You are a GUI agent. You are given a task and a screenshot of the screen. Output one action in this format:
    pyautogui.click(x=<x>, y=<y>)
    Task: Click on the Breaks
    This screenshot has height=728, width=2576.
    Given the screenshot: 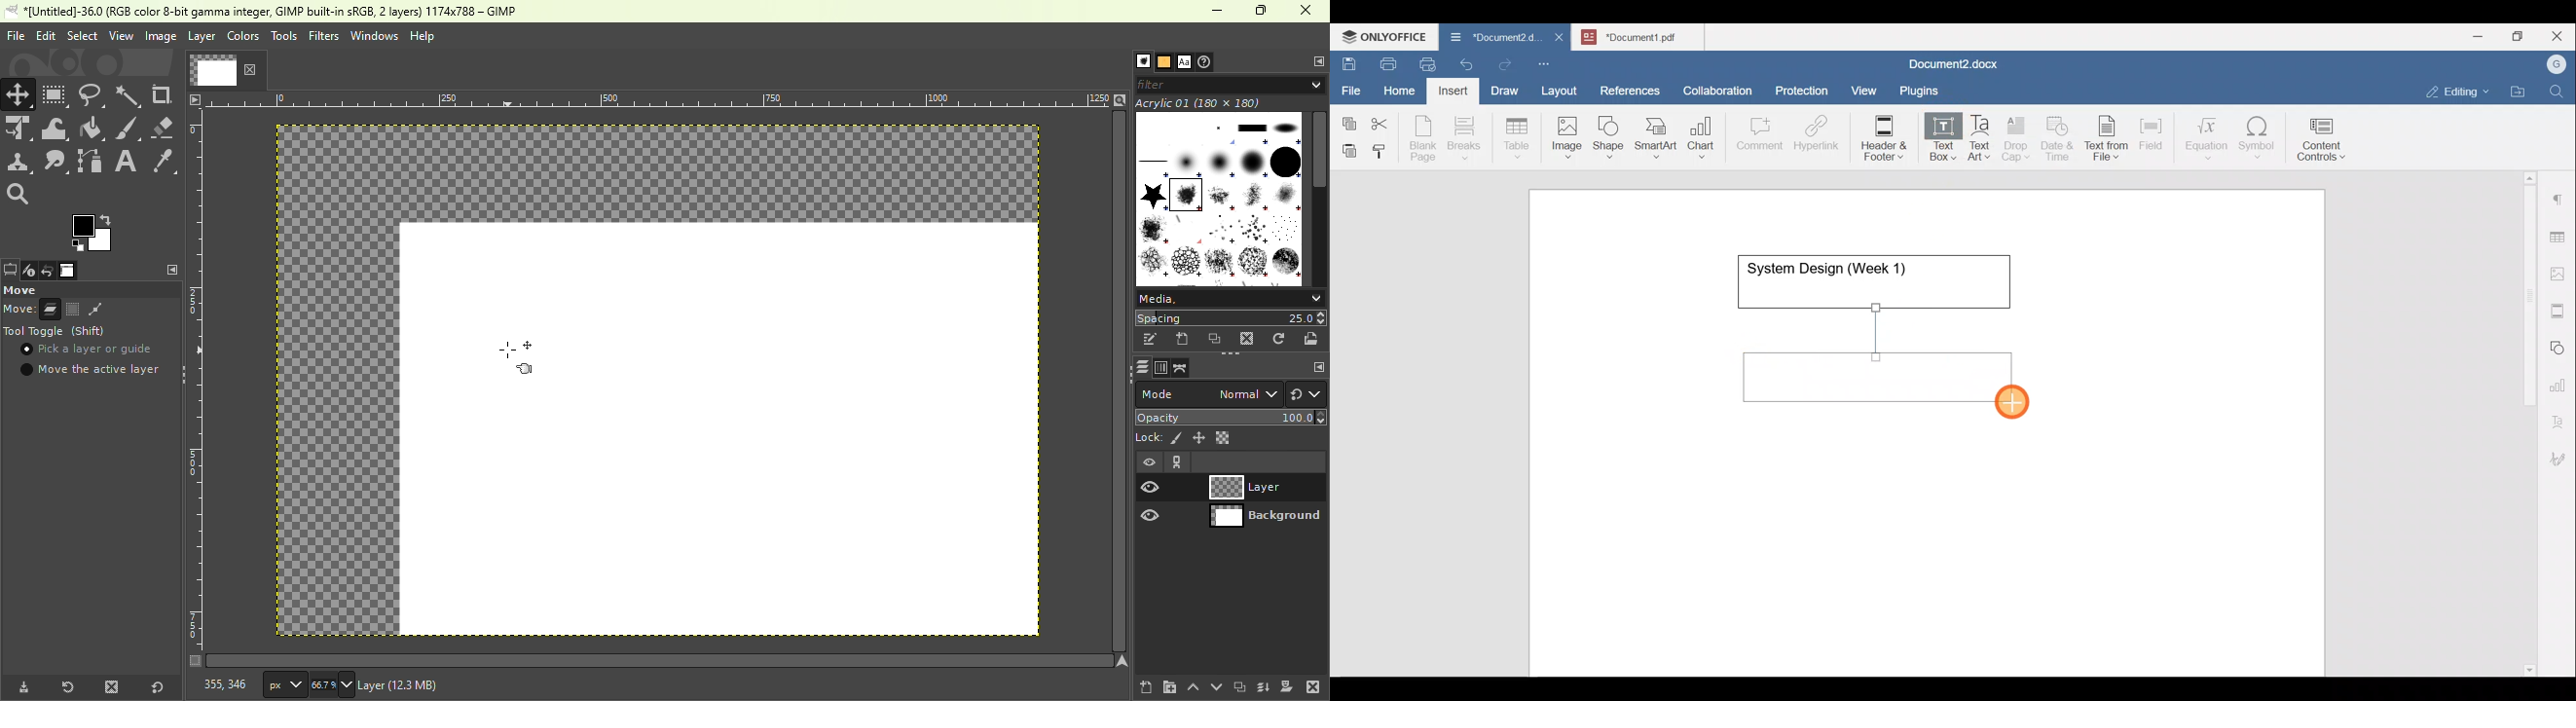 What is the action you would take?
    pyautogui.click(x=1464, y=139)
    